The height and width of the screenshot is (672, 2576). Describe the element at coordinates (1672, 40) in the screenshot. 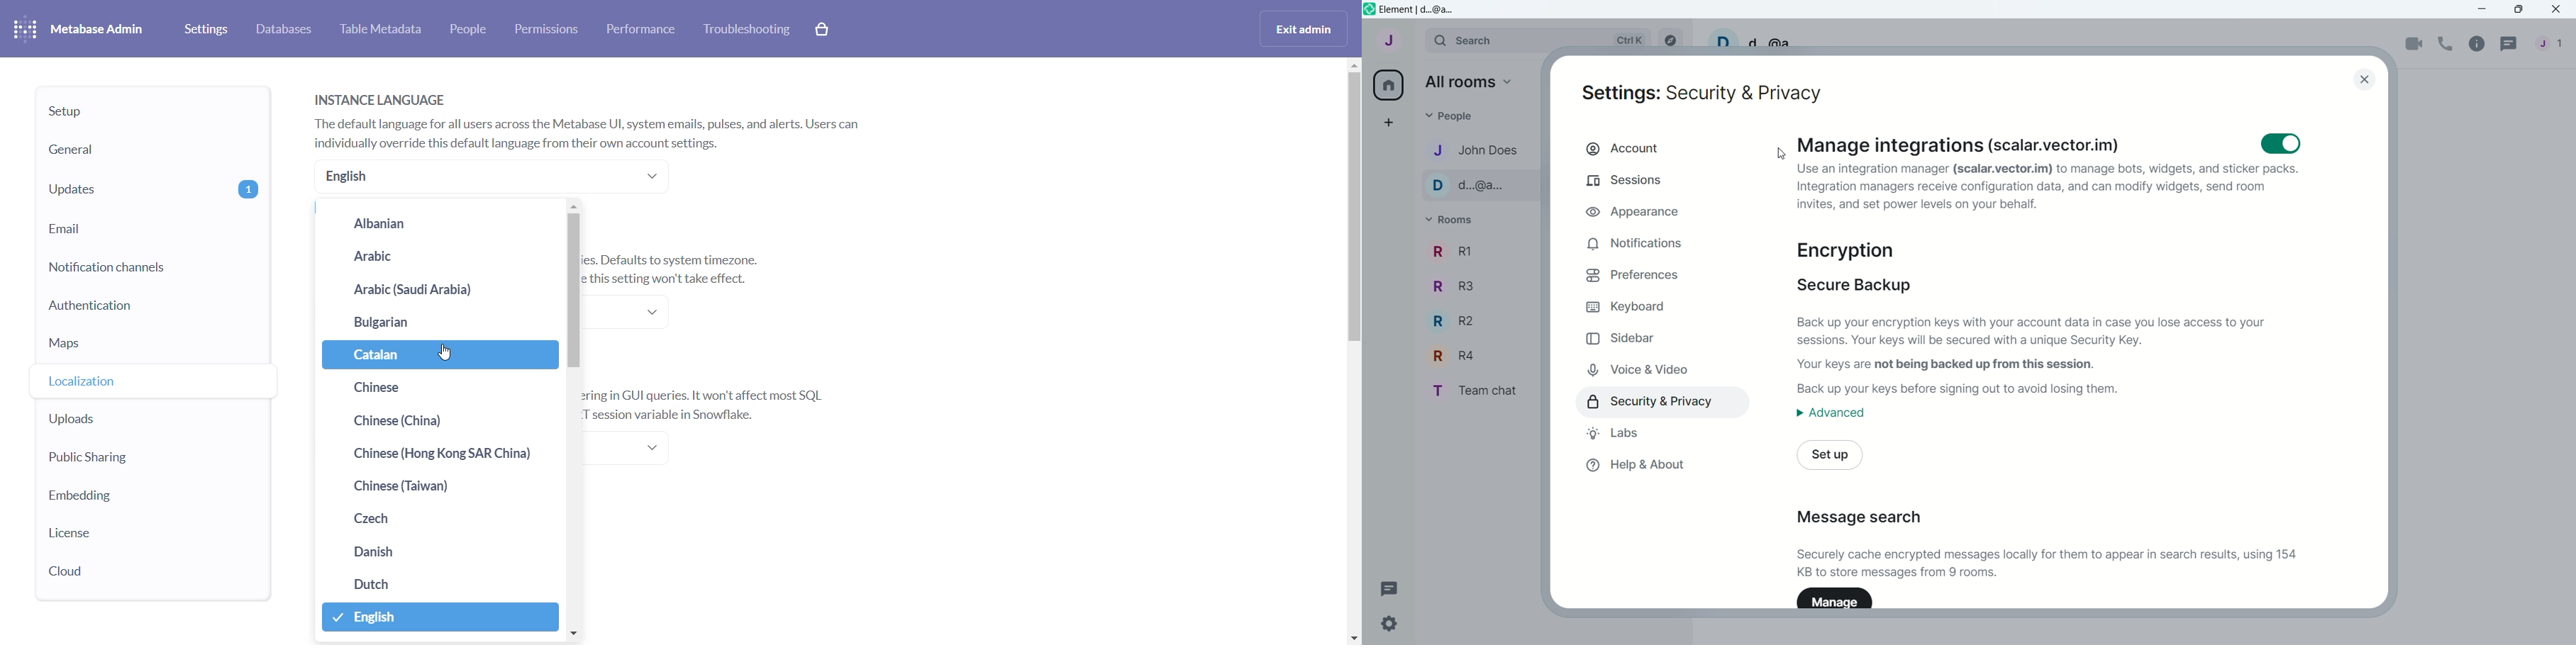

I see `explore rooms` at that location.